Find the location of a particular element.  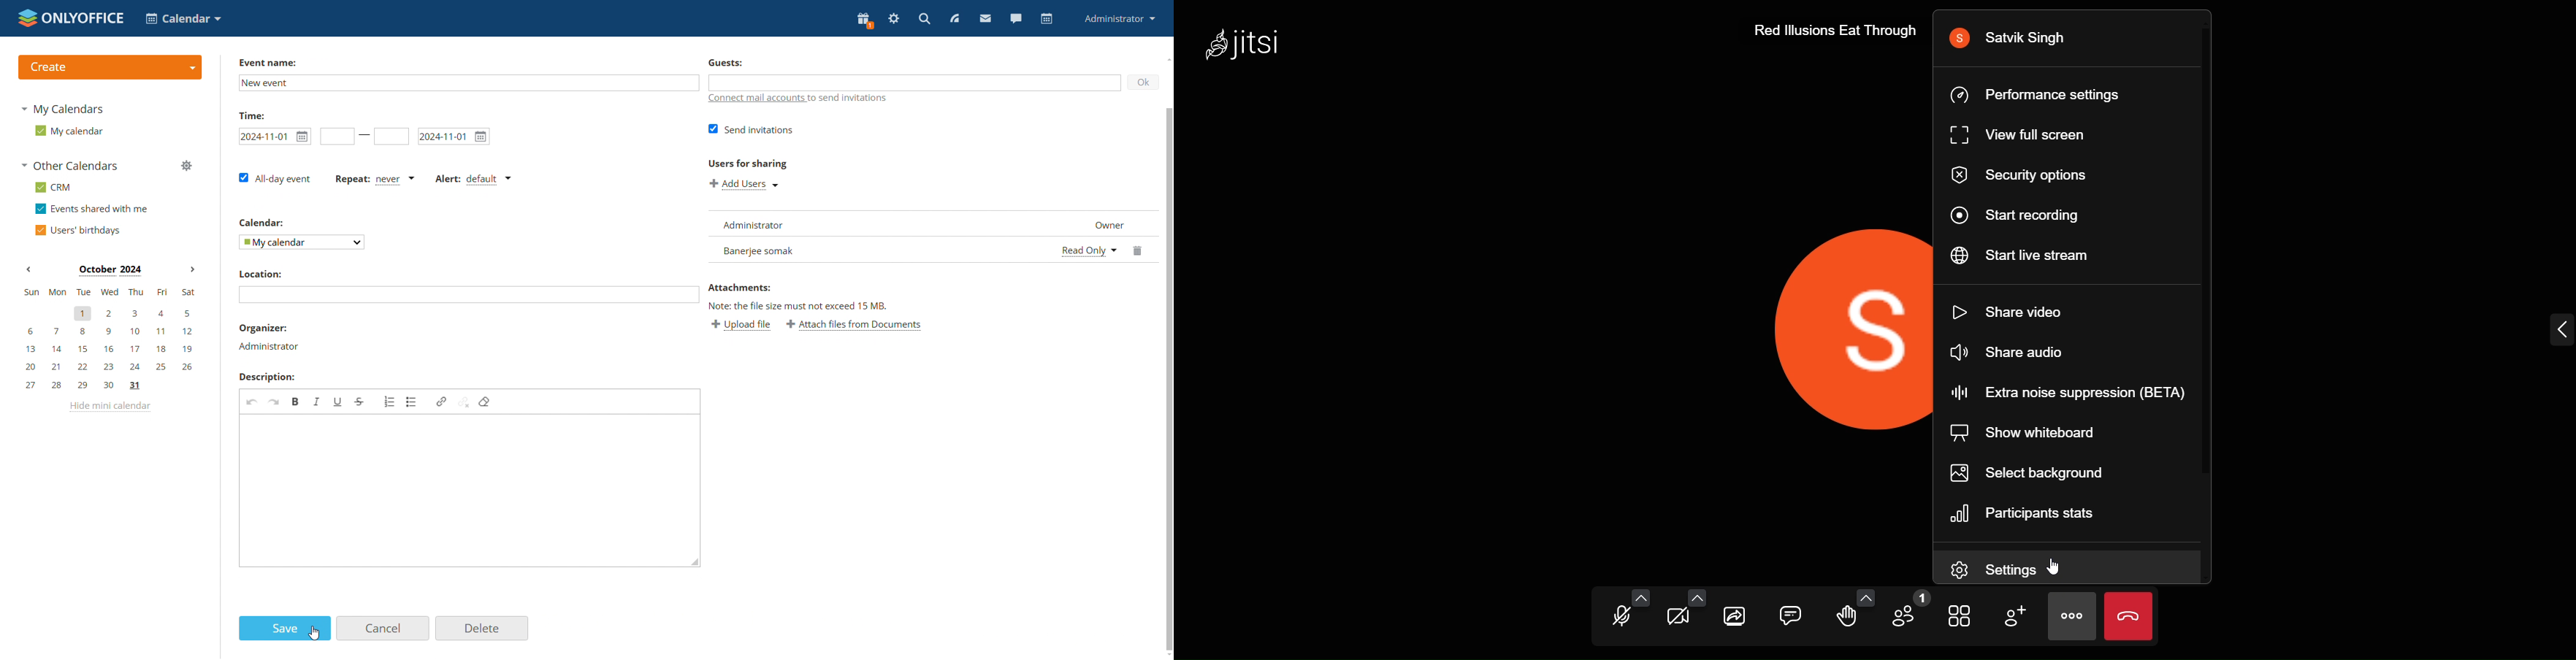

end date is located at coordinates (455, 136).